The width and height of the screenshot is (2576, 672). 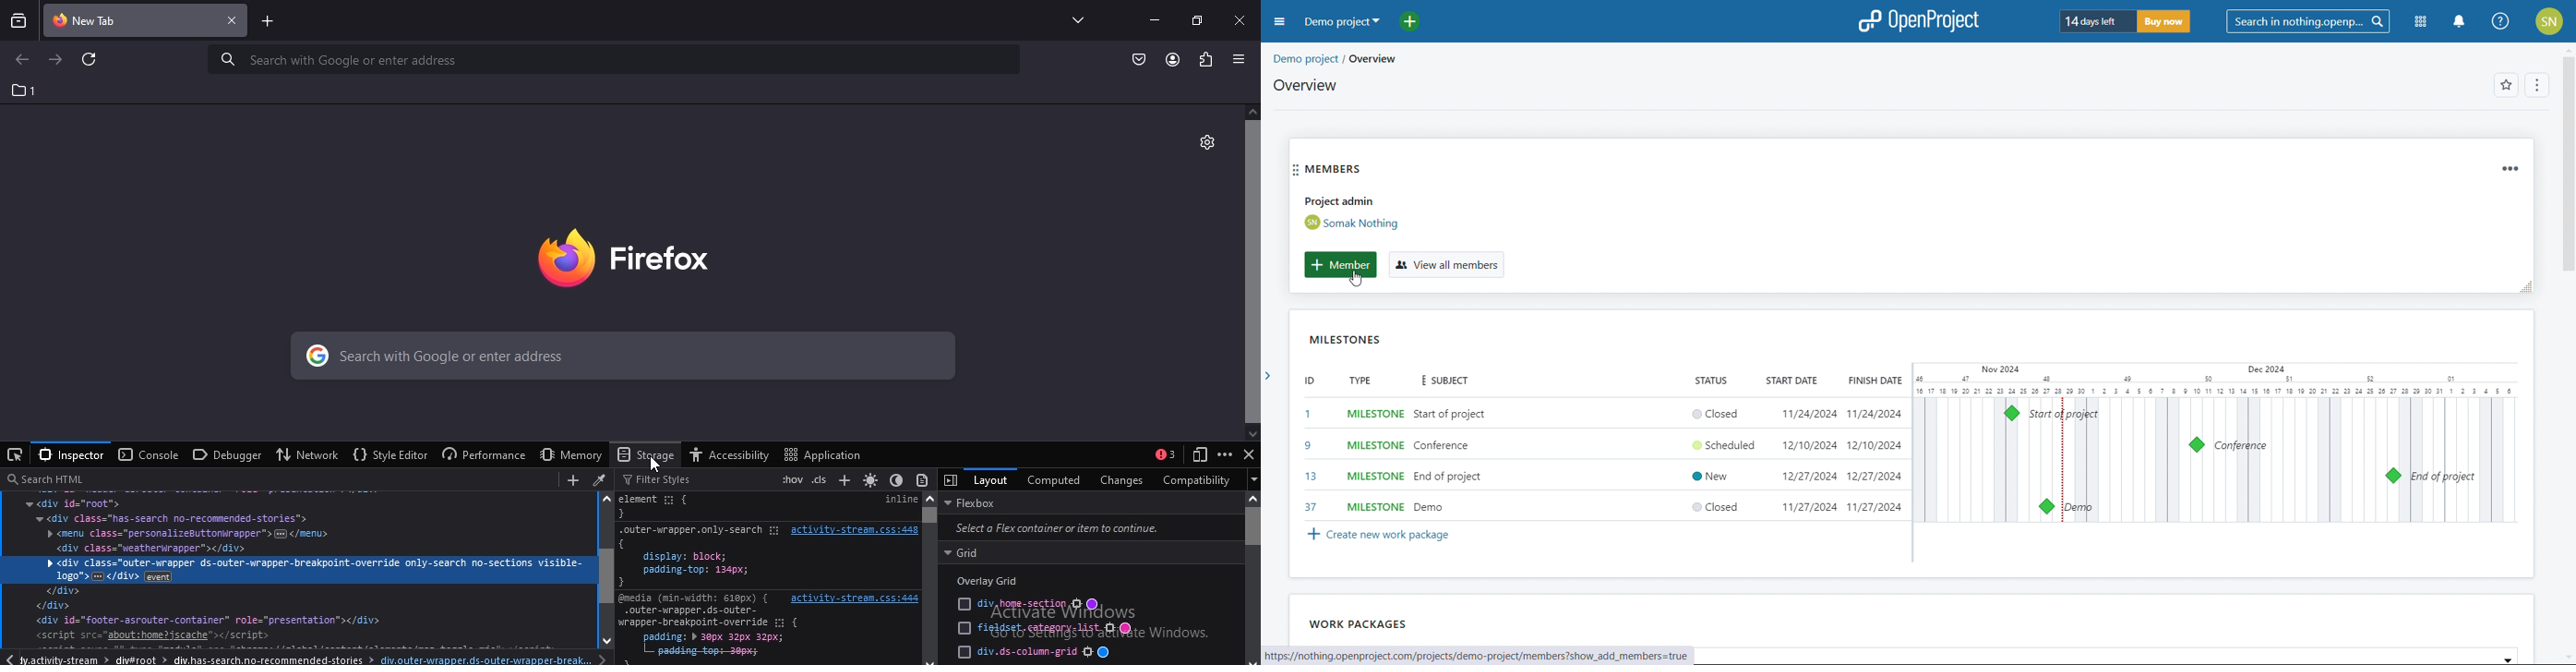 What do you see at coordinates (1338, 22) in the screenshot?
I see `demo project selected` at bounding box center [1338, 22].